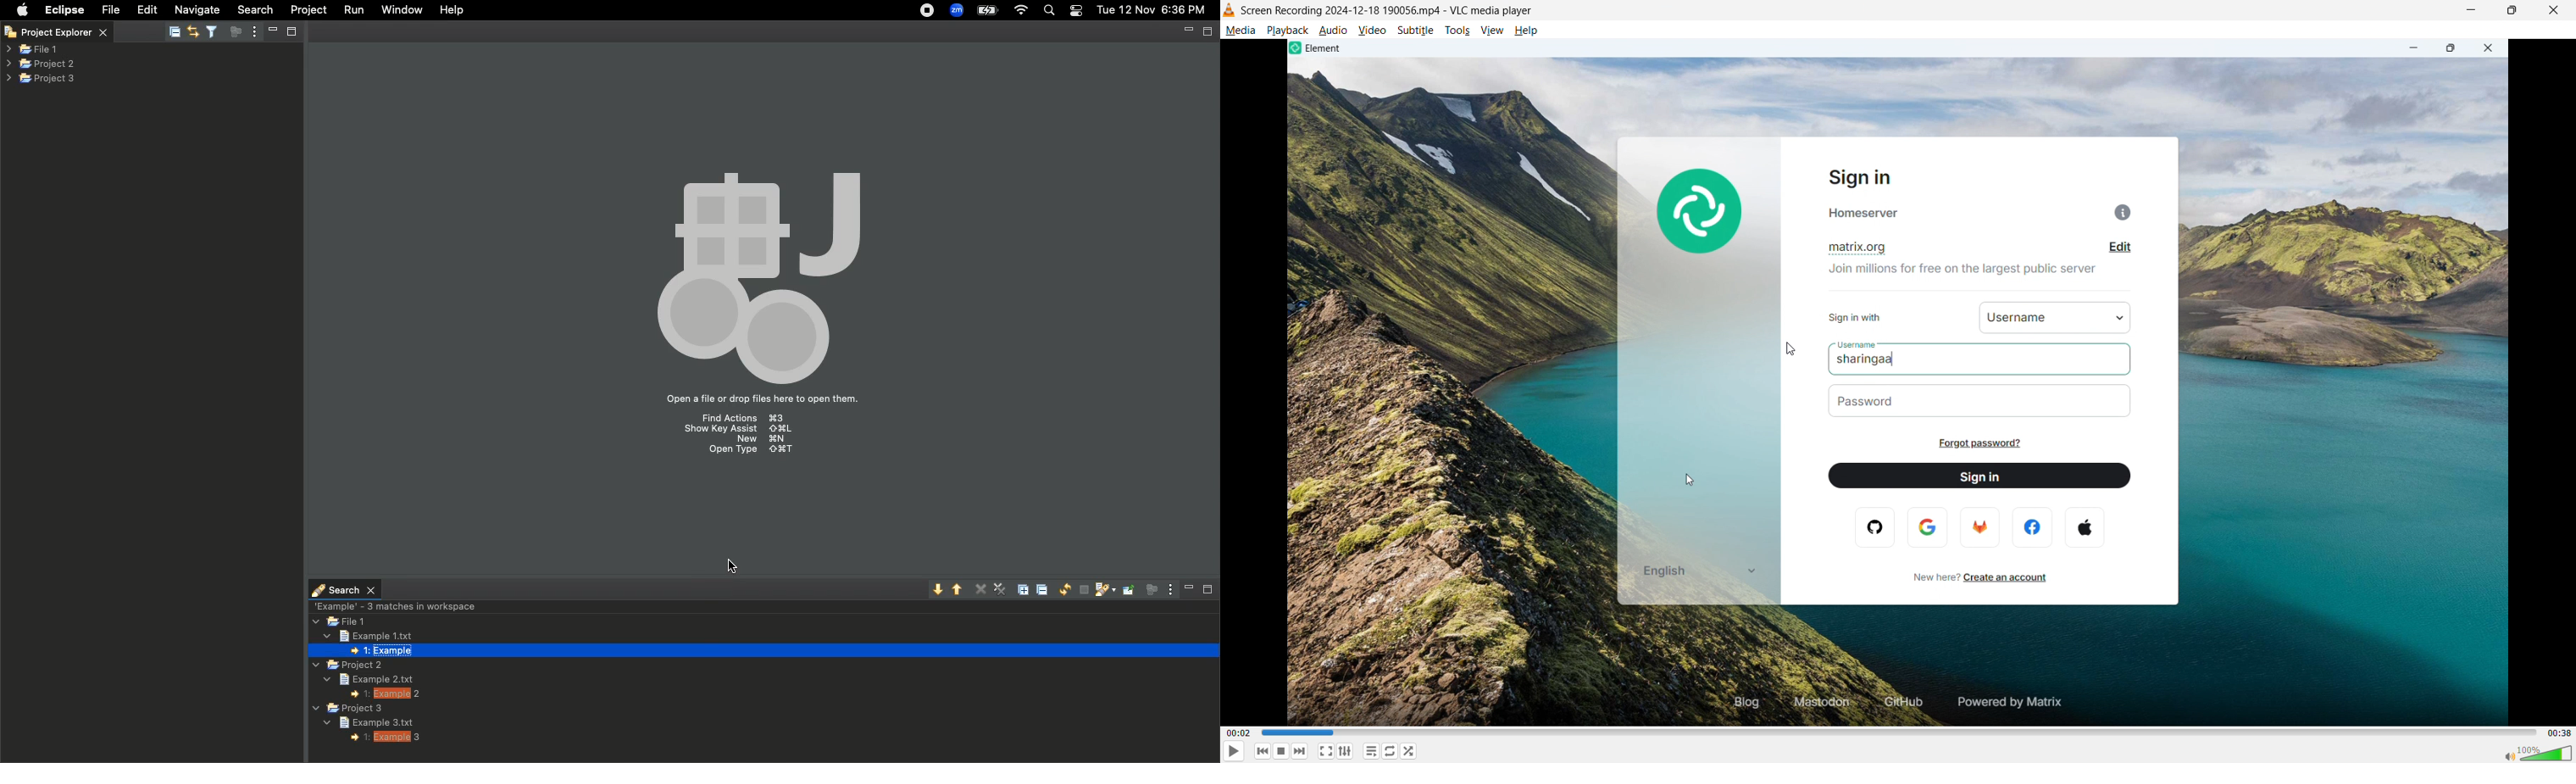  Describe the element at coordinates (1075, 11) in the screenshot. I see `Notification` at that location.